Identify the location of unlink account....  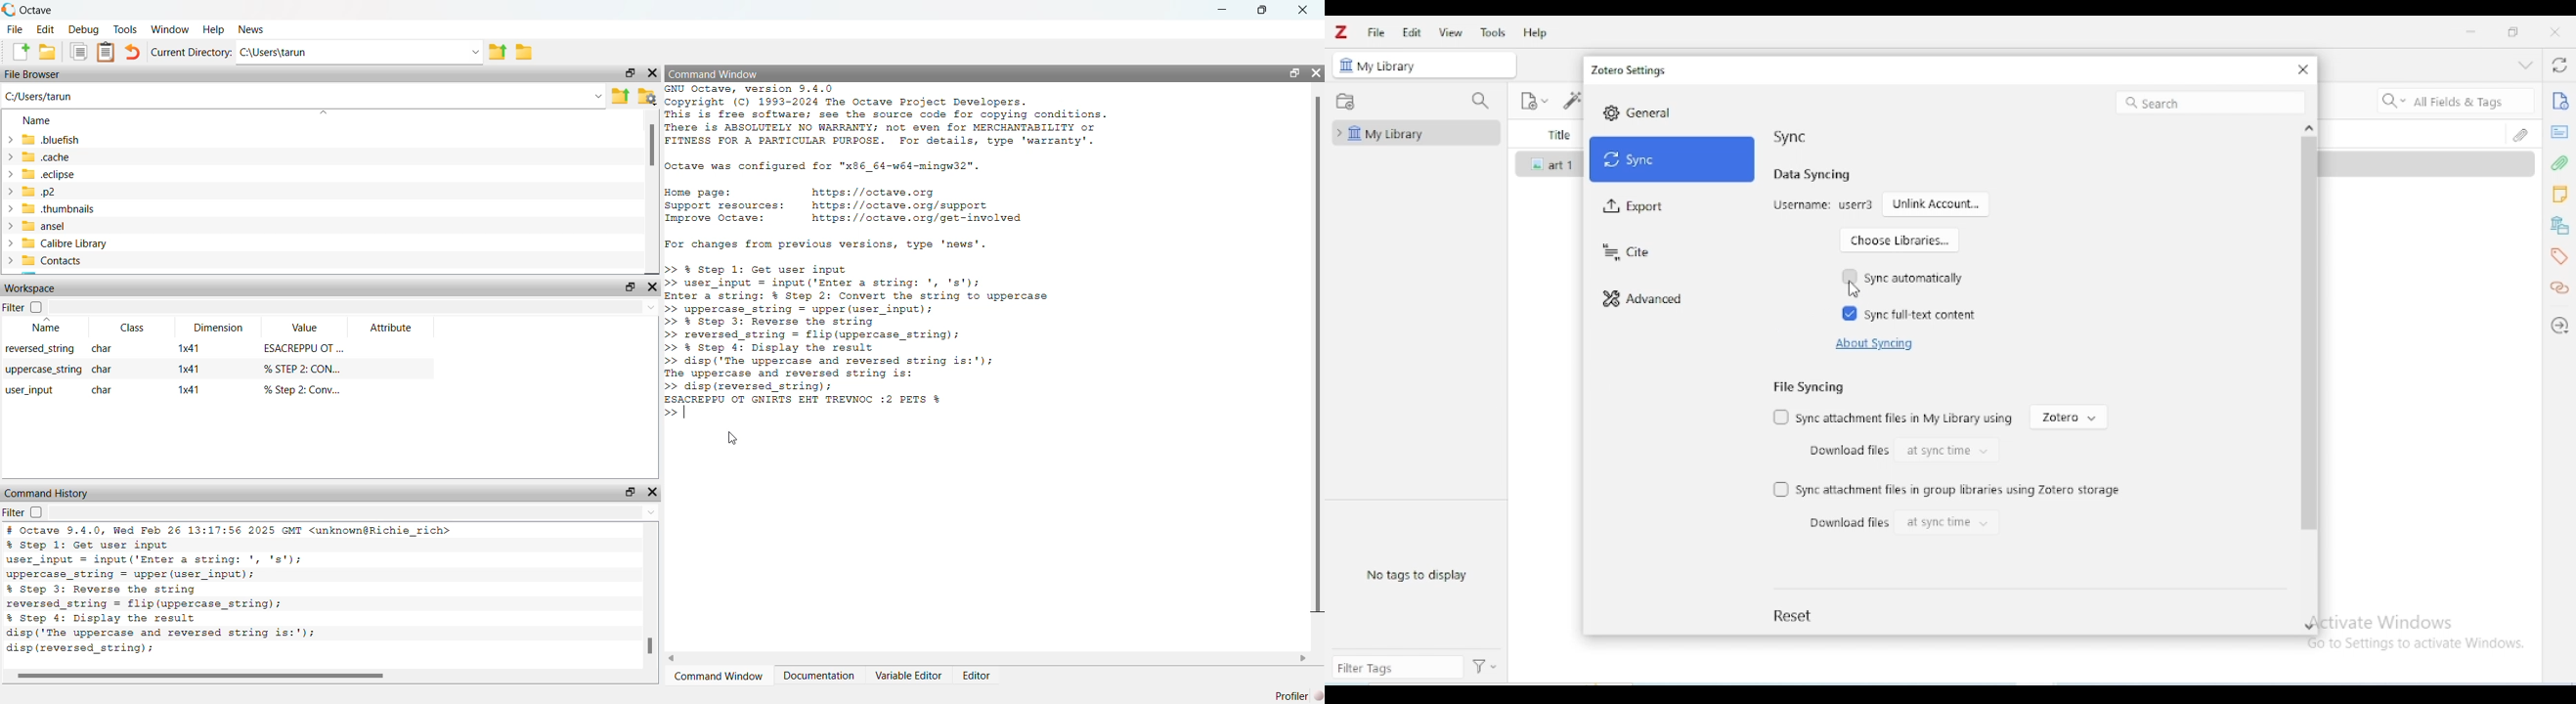
(1937, 203).